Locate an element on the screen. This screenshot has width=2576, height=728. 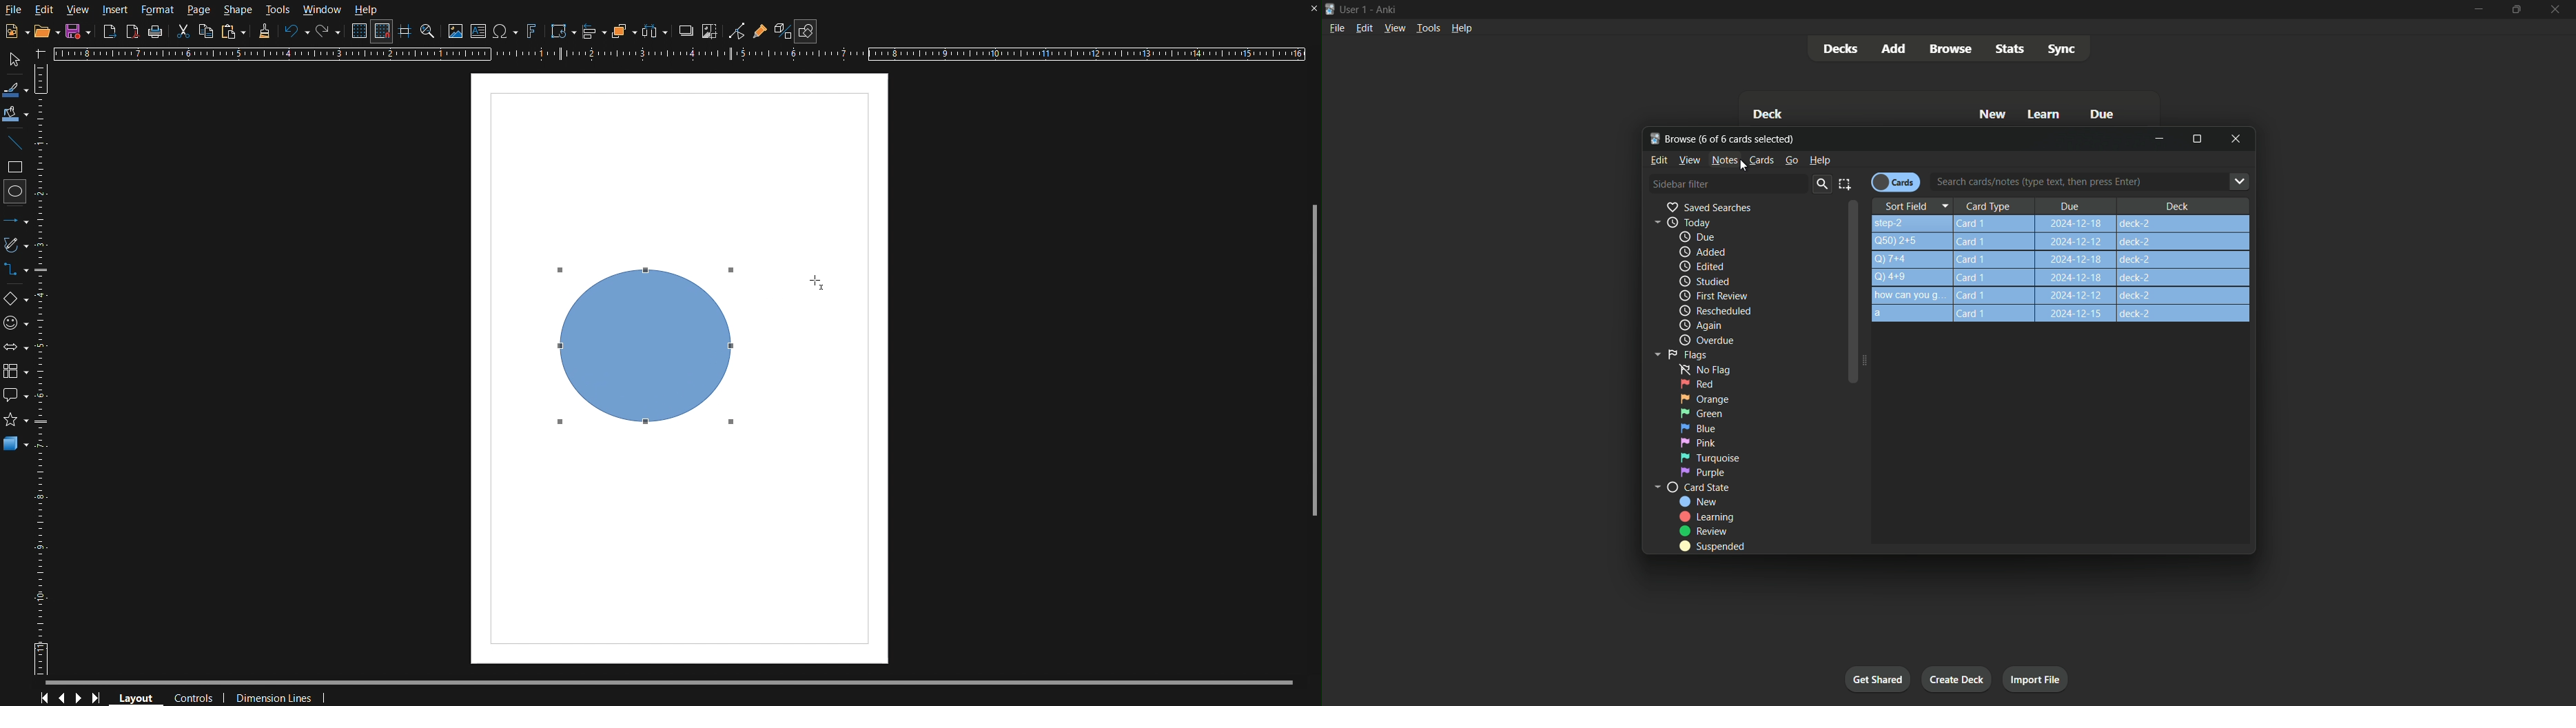
Studied is located at coordinates (1704, 282).